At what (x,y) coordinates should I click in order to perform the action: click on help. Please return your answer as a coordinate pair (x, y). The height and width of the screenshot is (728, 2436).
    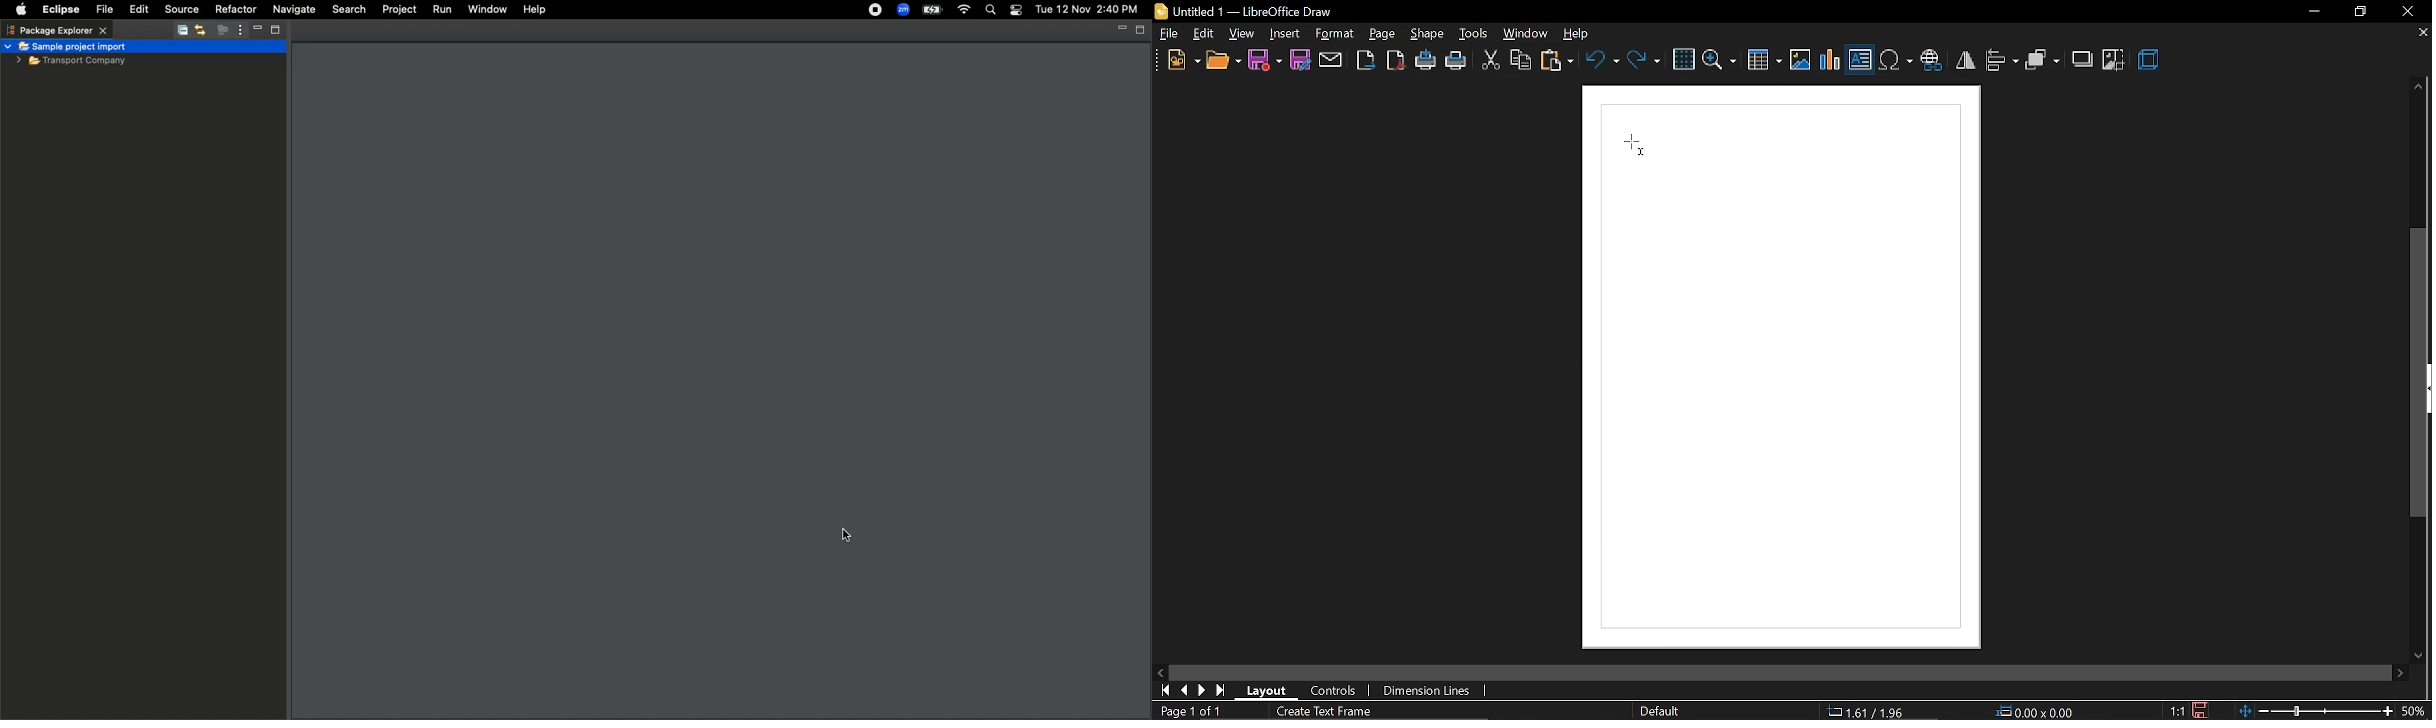
    Looking at the image, I should click on (1581, 35).